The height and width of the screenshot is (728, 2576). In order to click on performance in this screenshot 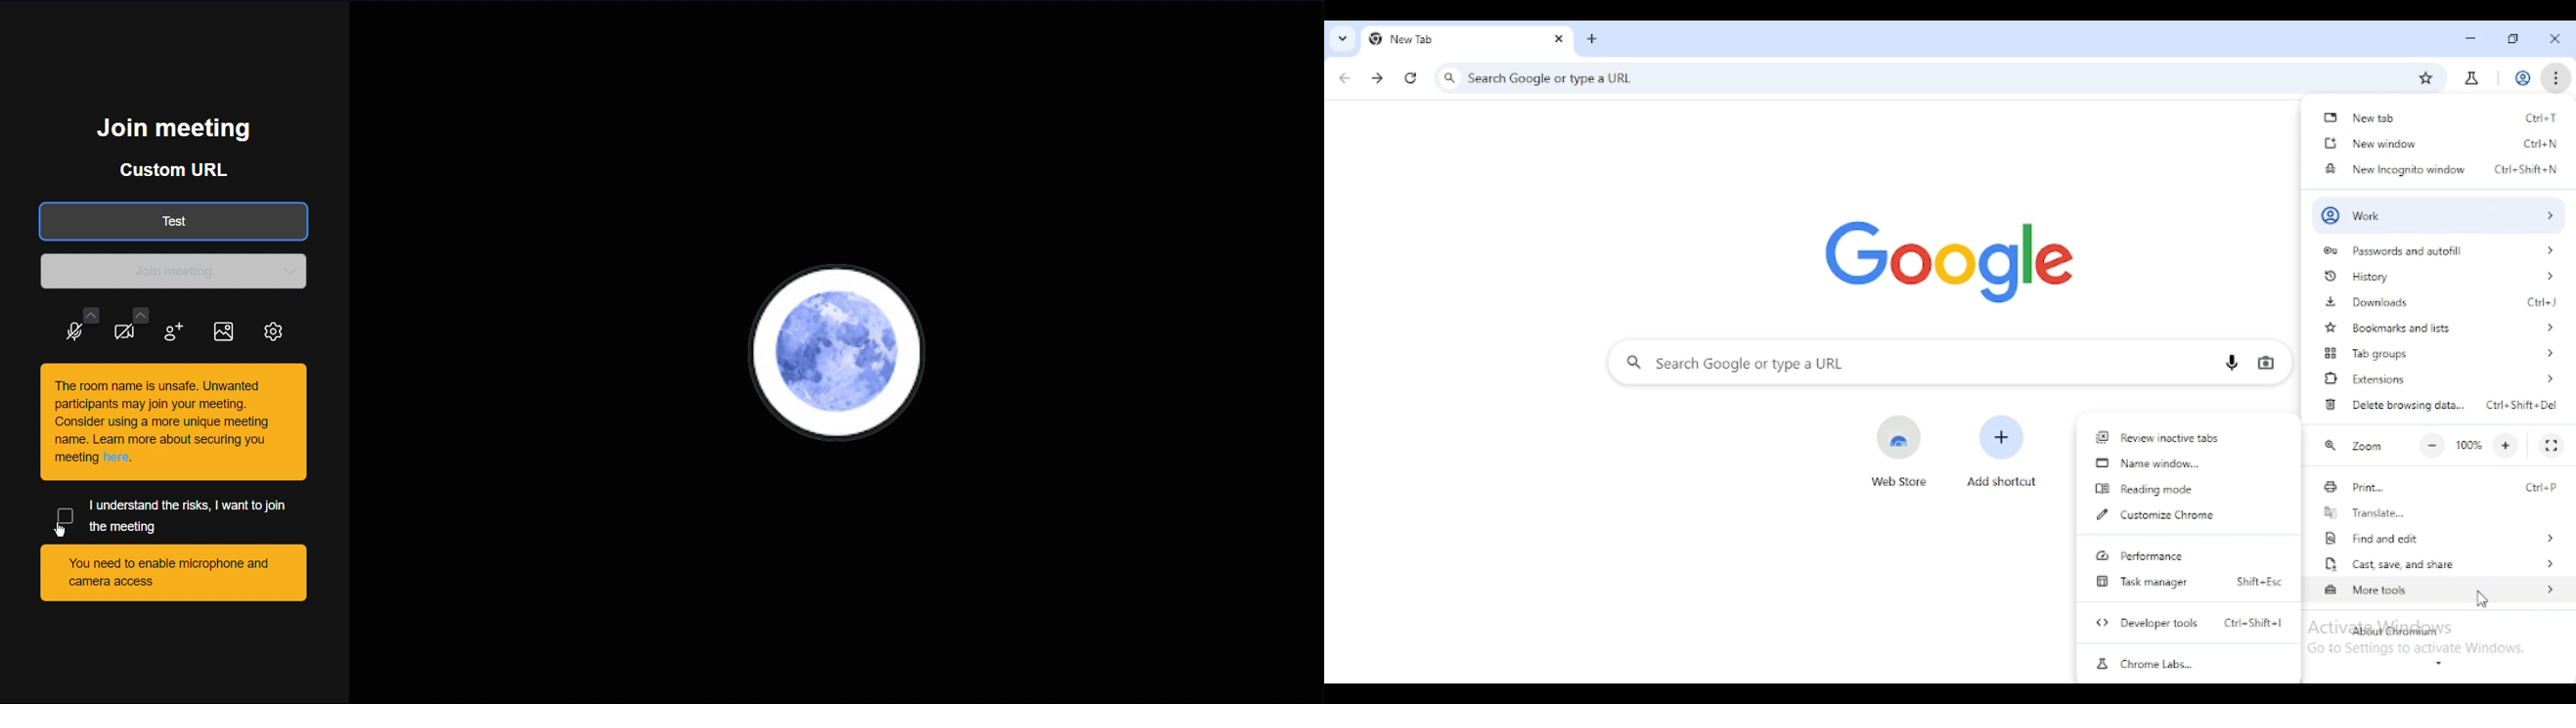, I will do `click(2138, 555)`.